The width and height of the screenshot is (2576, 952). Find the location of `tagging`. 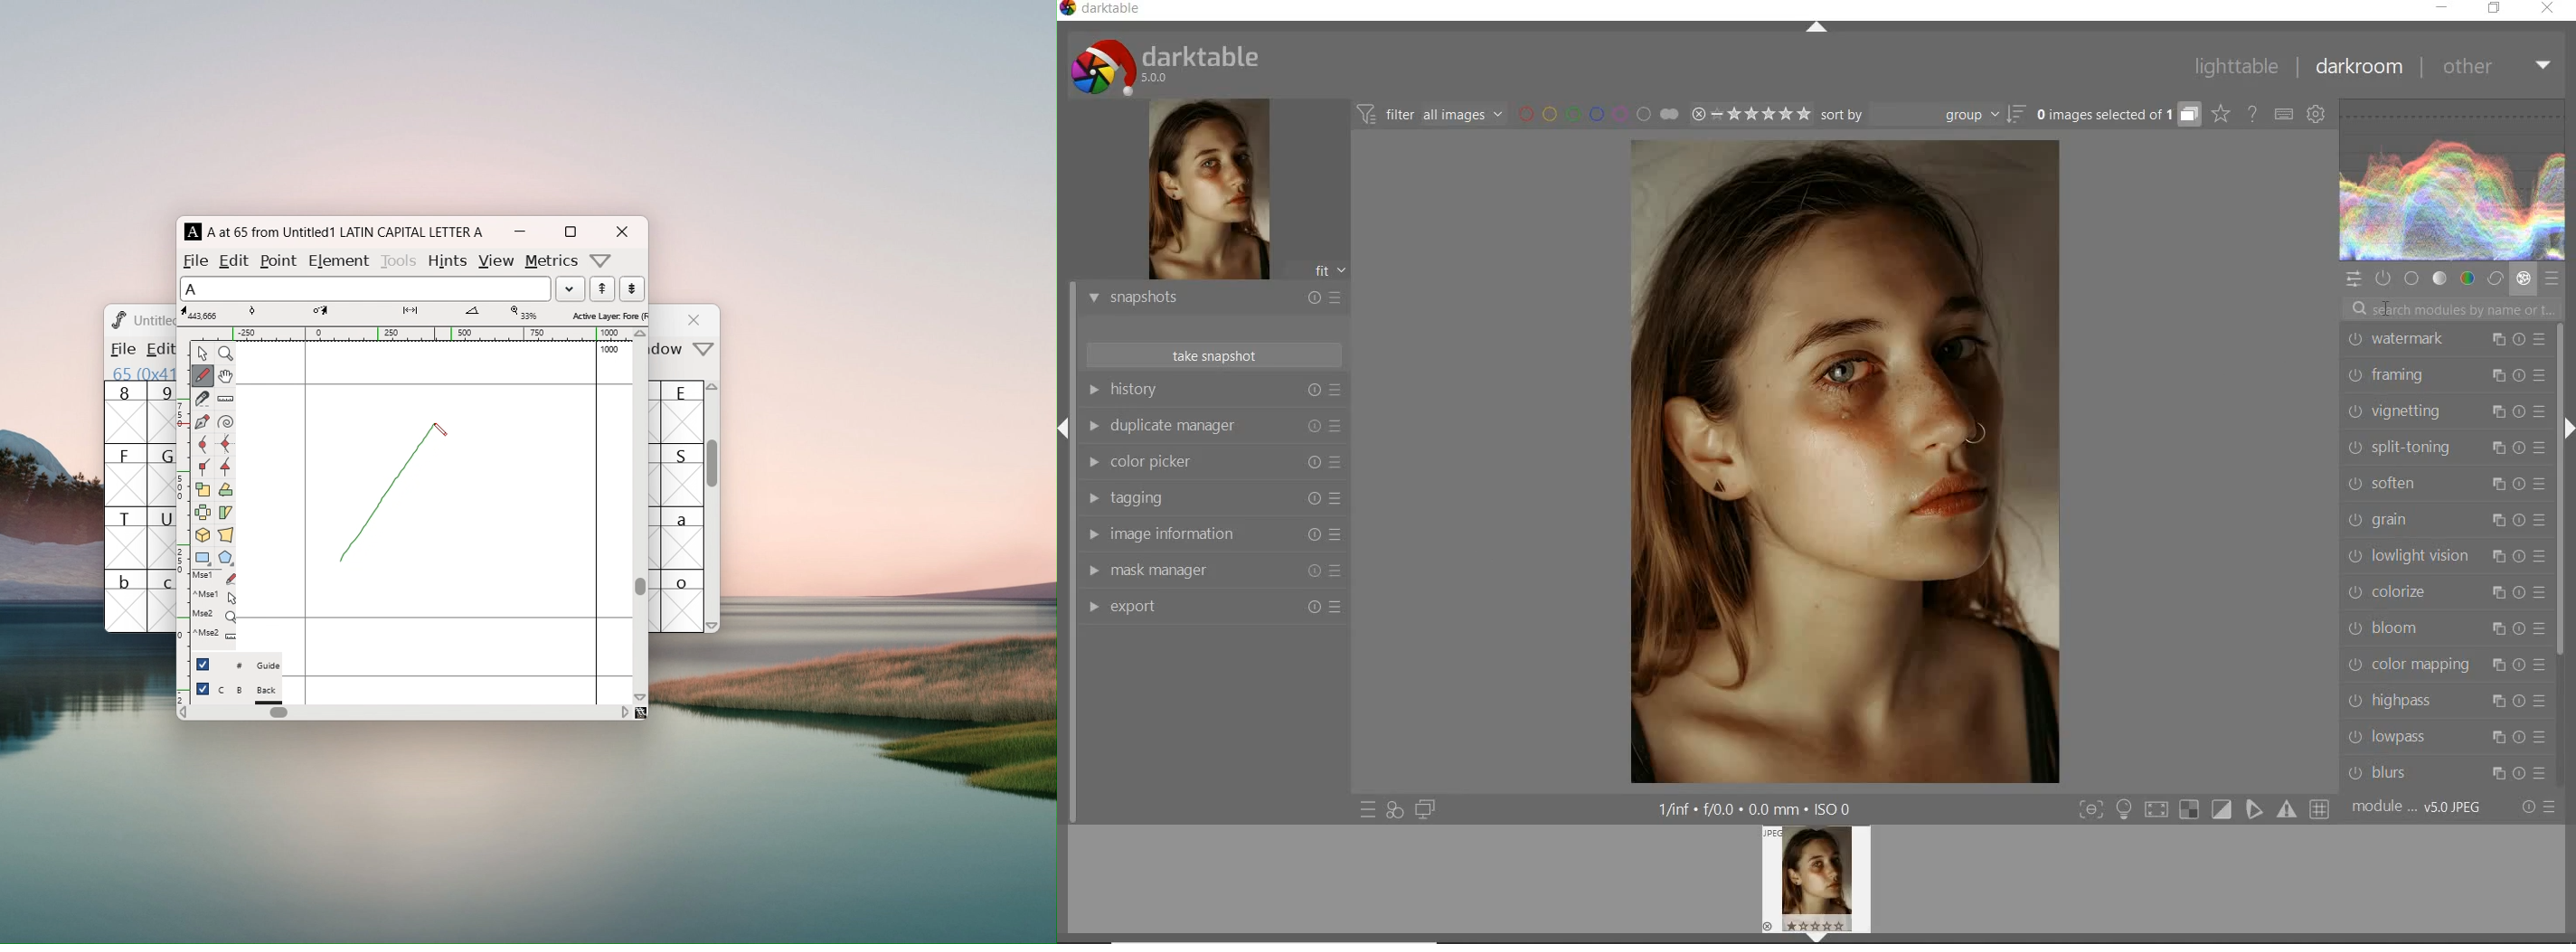

tagging is located at coordinates (1213, 496).